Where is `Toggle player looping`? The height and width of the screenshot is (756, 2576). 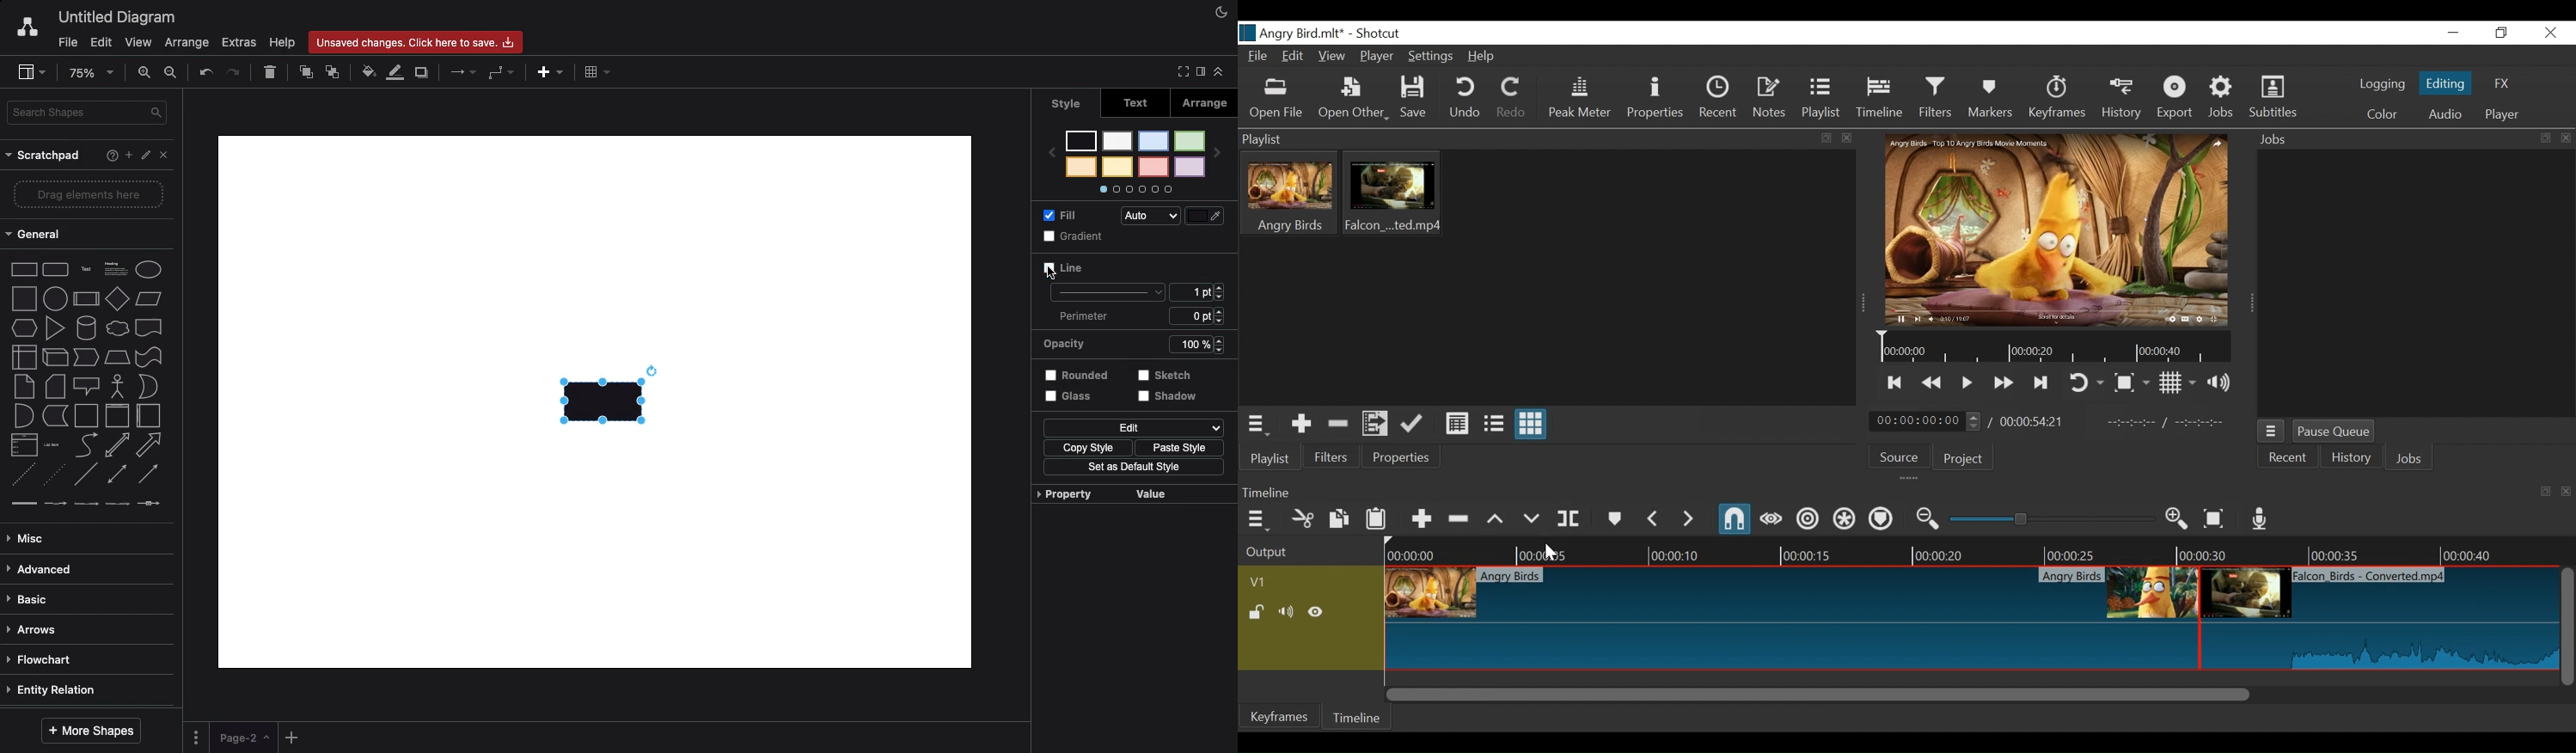 Toggle player looping is located at coordinates (2088, 383).